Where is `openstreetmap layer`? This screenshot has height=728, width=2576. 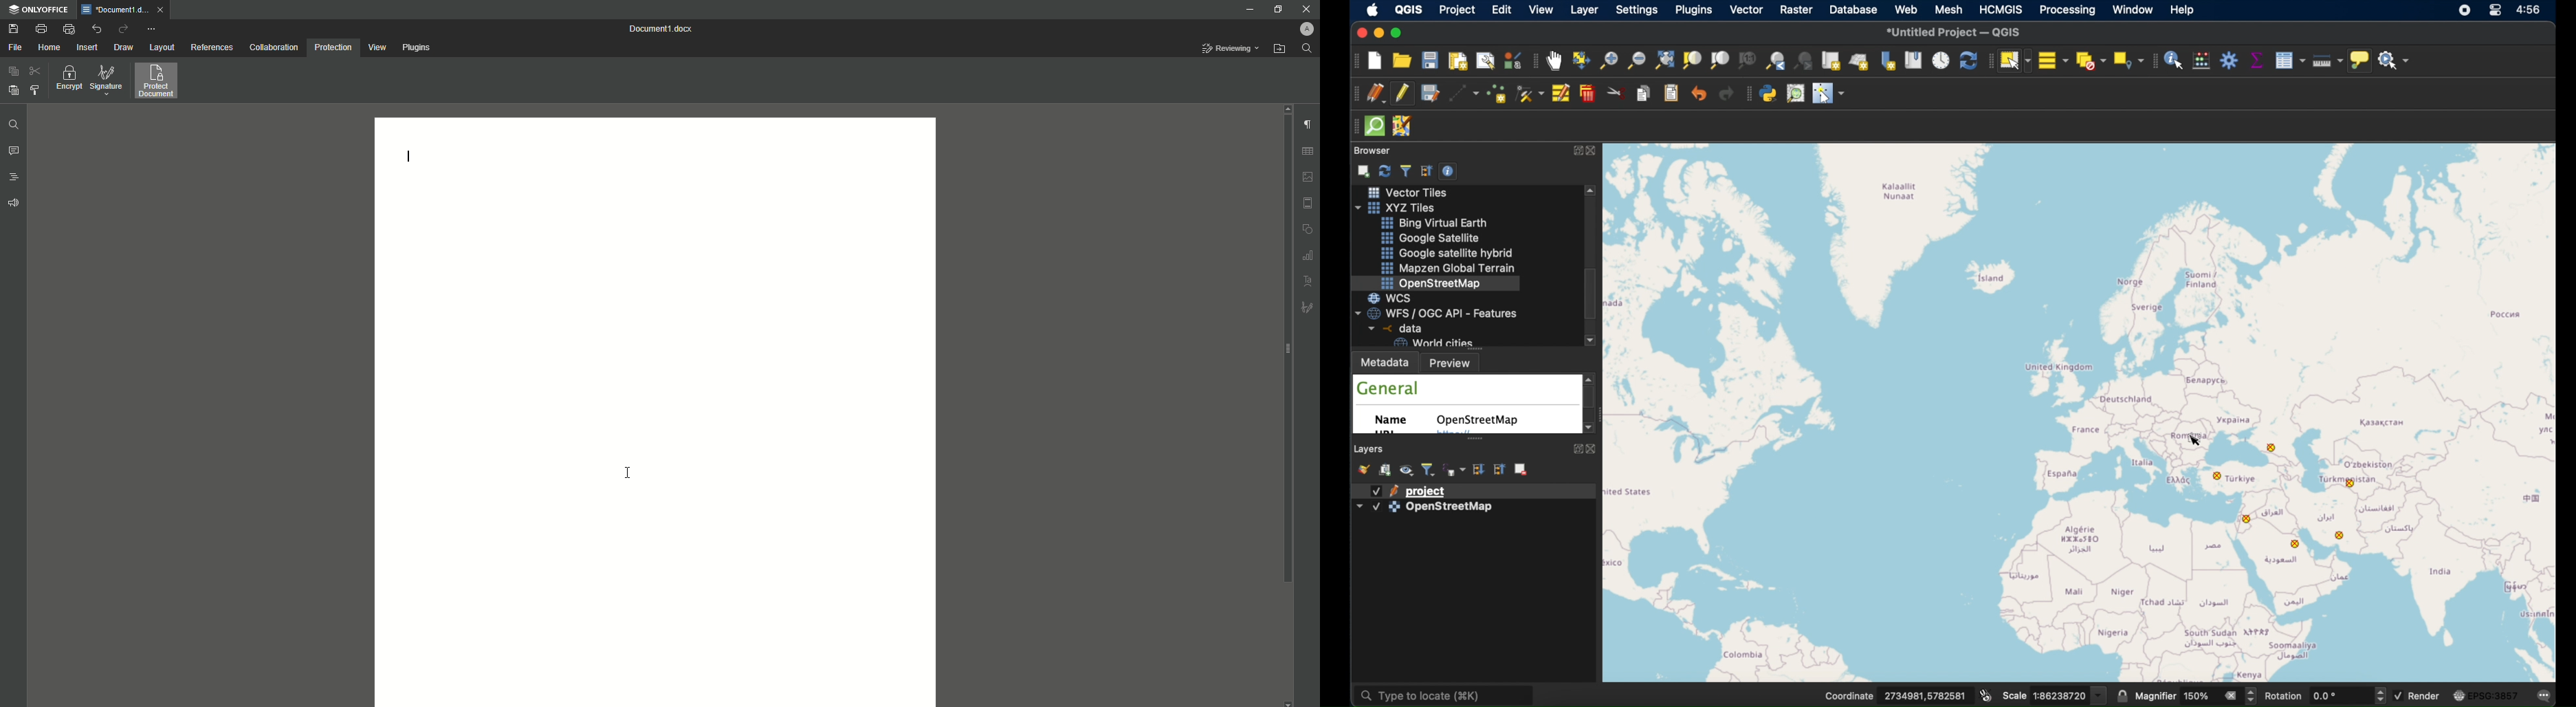
openstreetmap layer is located at coordinates (1450, 509).